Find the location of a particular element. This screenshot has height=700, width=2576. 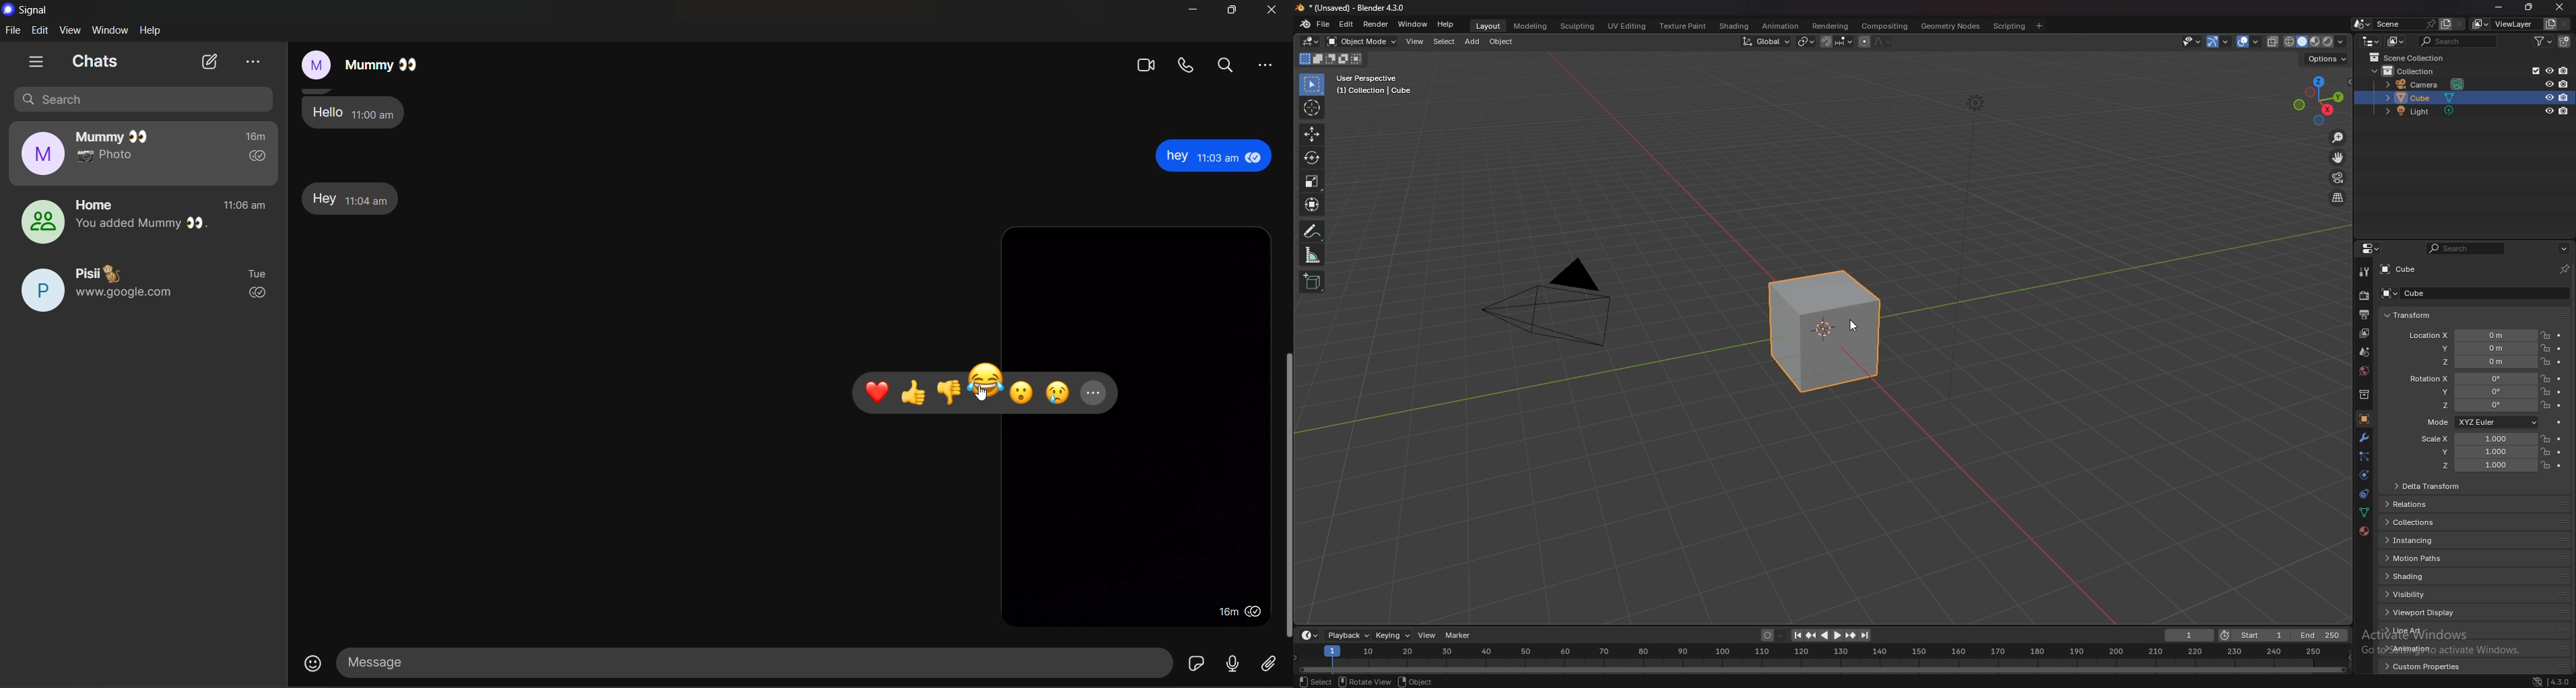

line art is located at coordinates (2413, 630).